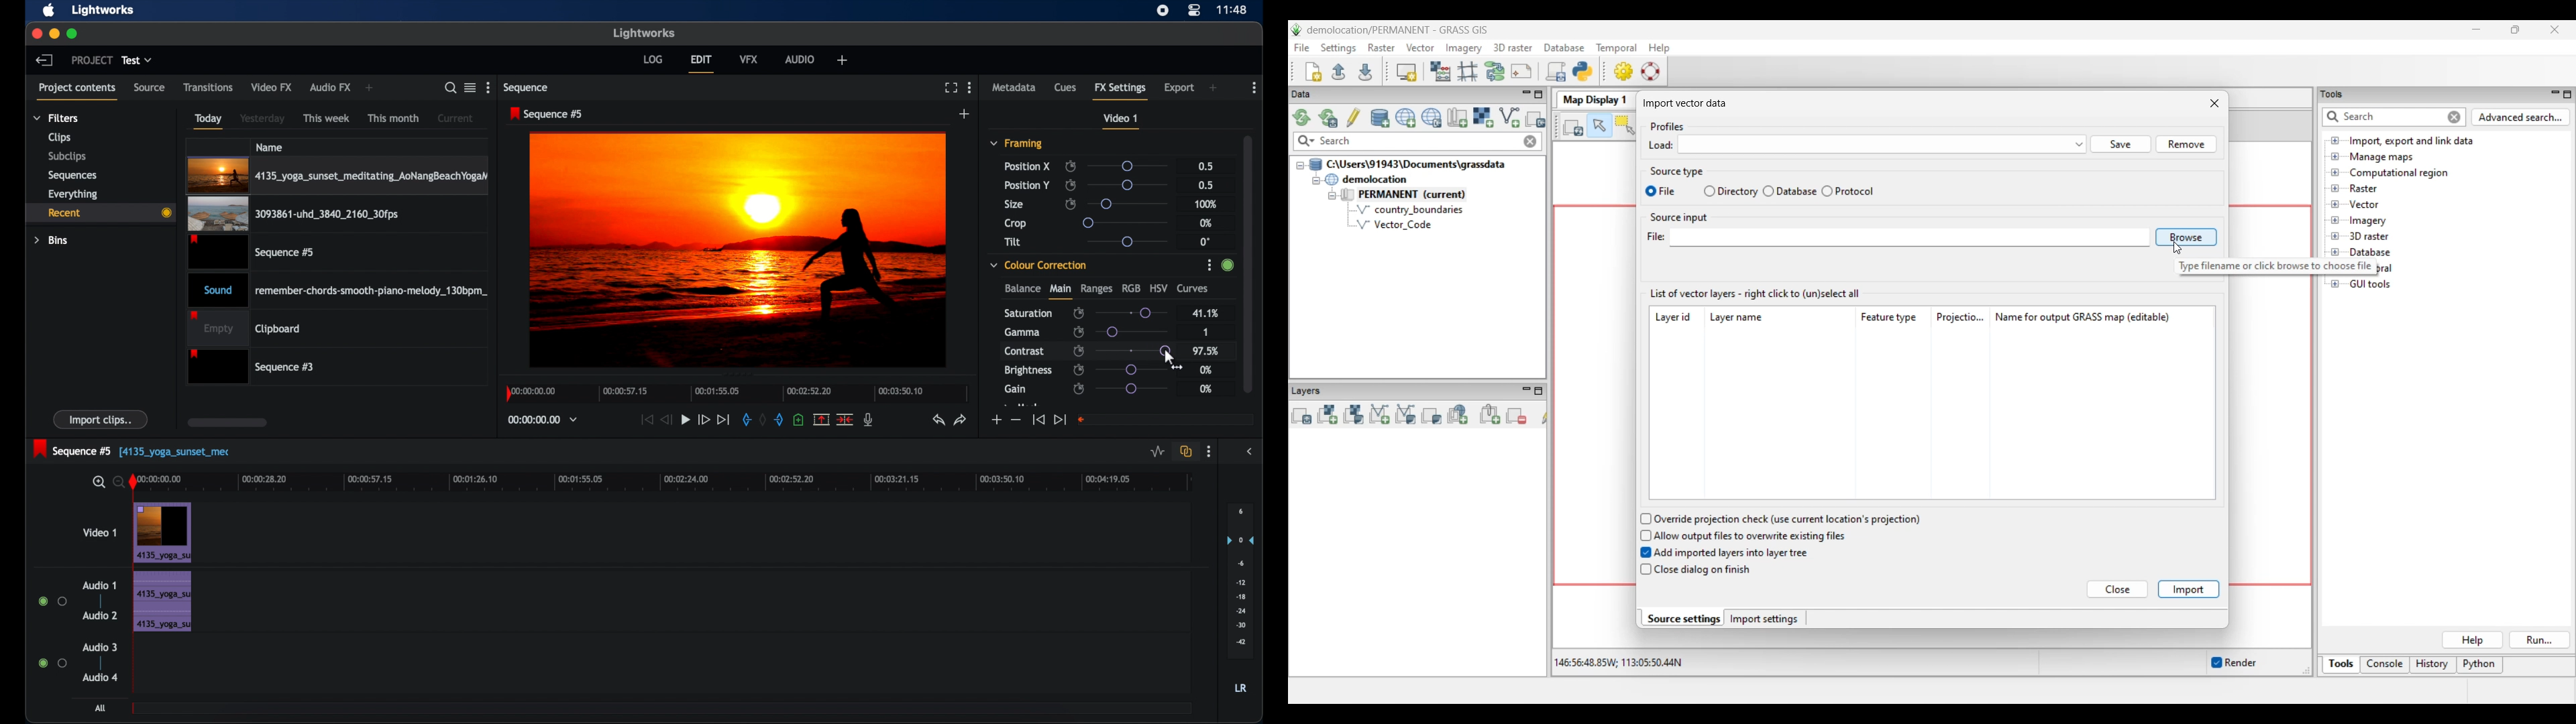  Describe the element at coordinates (99, 615) in the screenshot. I see `audio 2` at that location.